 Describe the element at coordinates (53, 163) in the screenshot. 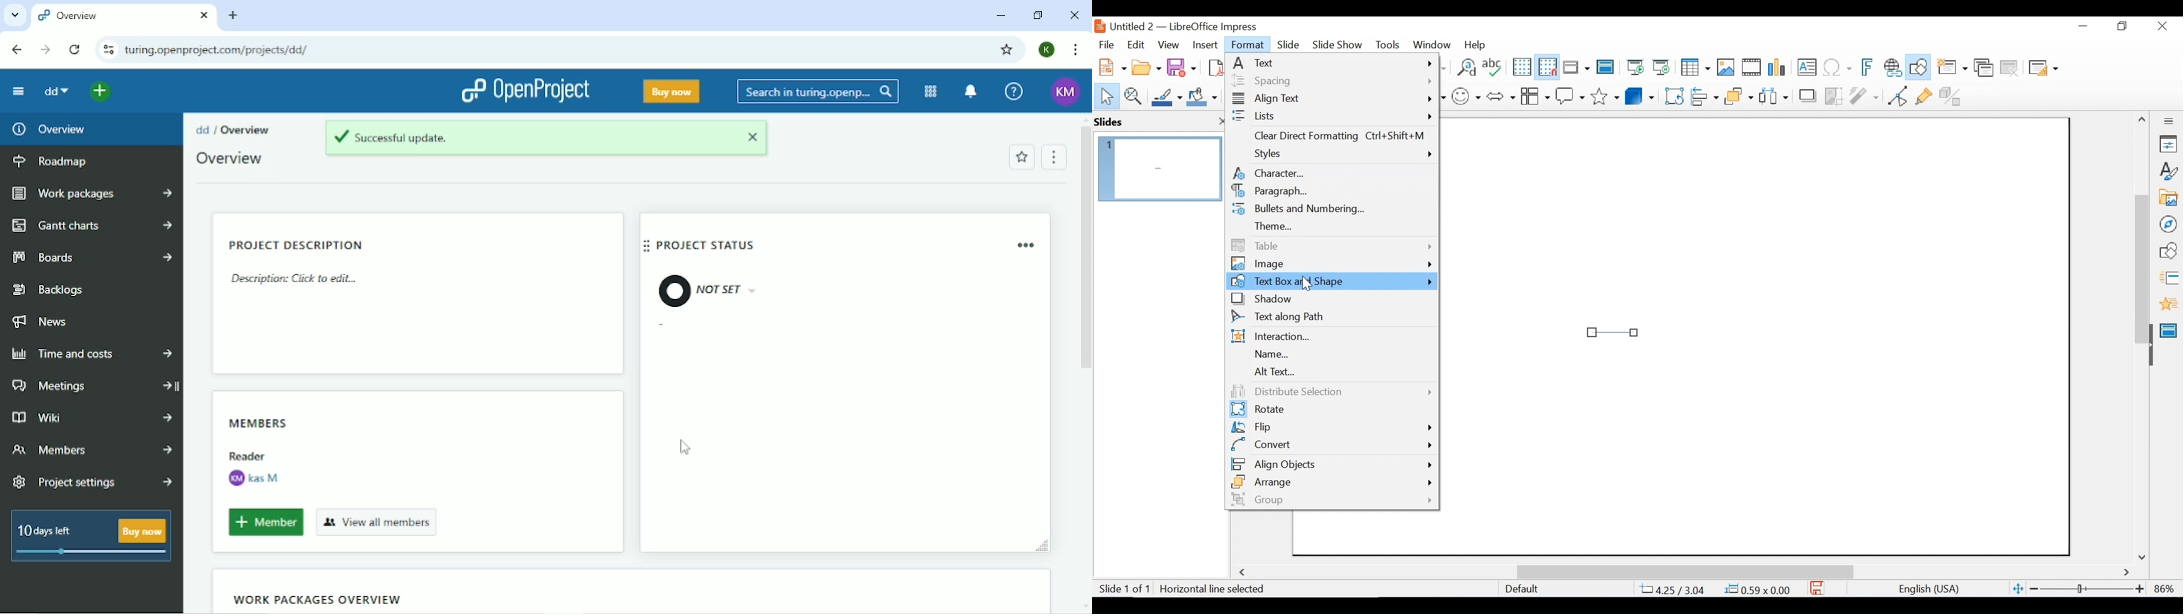

I see `Roadmap` at that location.